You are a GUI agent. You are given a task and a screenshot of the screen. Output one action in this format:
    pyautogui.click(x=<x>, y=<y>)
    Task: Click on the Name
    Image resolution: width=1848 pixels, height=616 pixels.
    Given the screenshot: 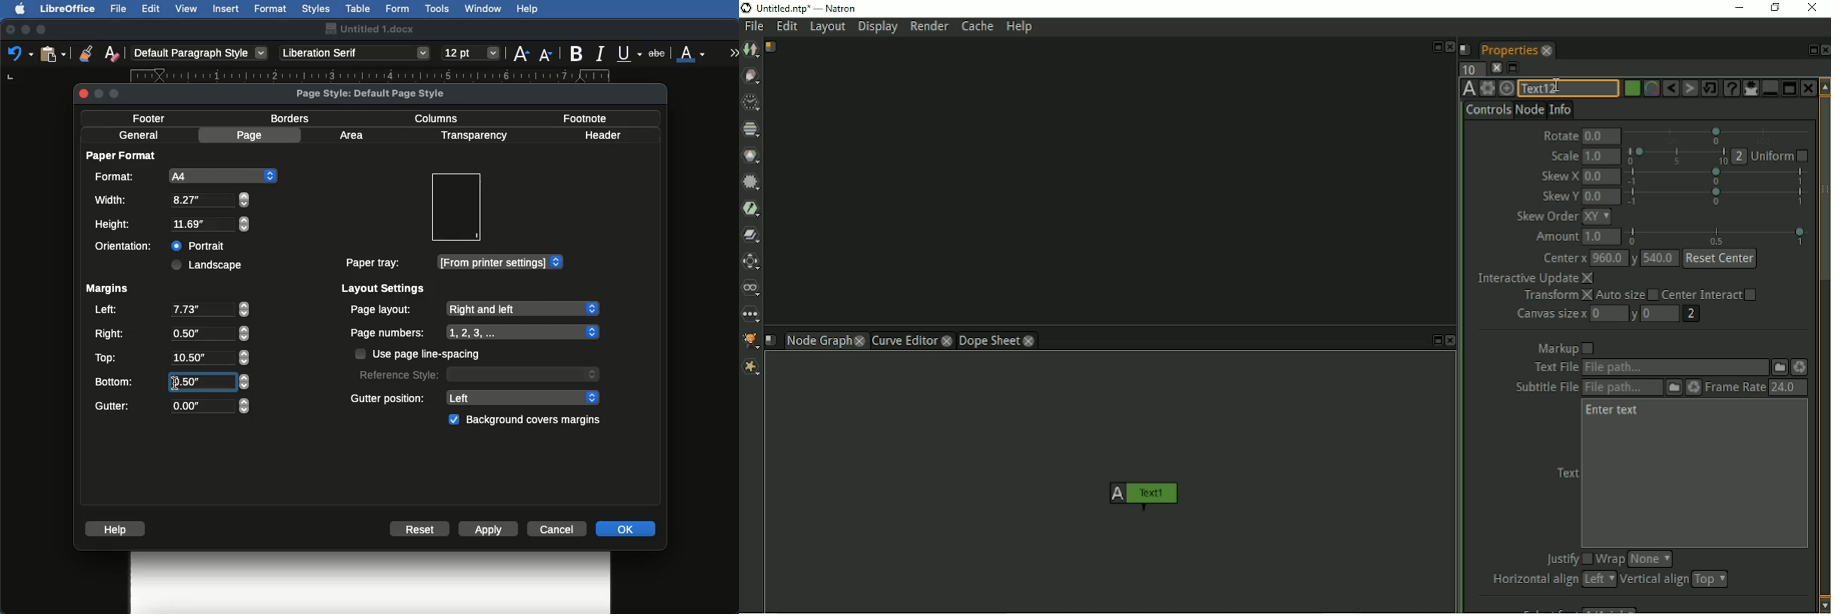 What is the action you would take?
    pyautogui.click(x=369, y=29)
    